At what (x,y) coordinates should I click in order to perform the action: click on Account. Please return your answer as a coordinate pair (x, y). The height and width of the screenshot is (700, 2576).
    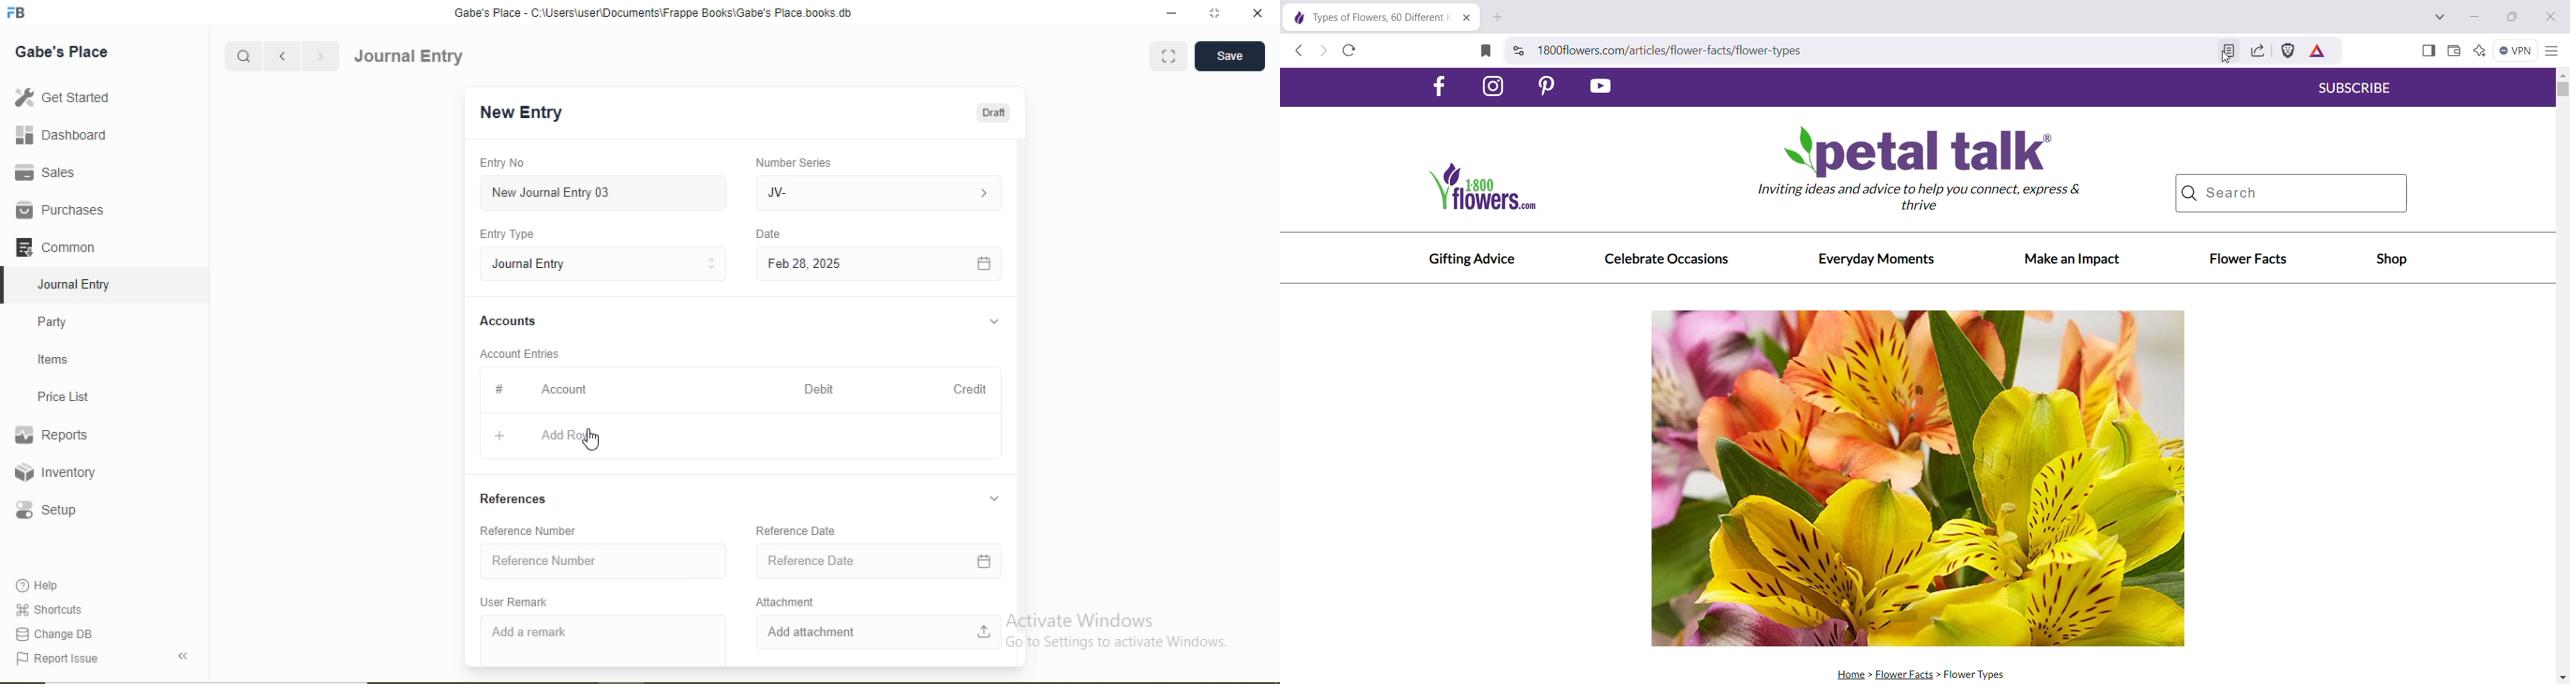
    Looking at the image, I should click on (564, 390).